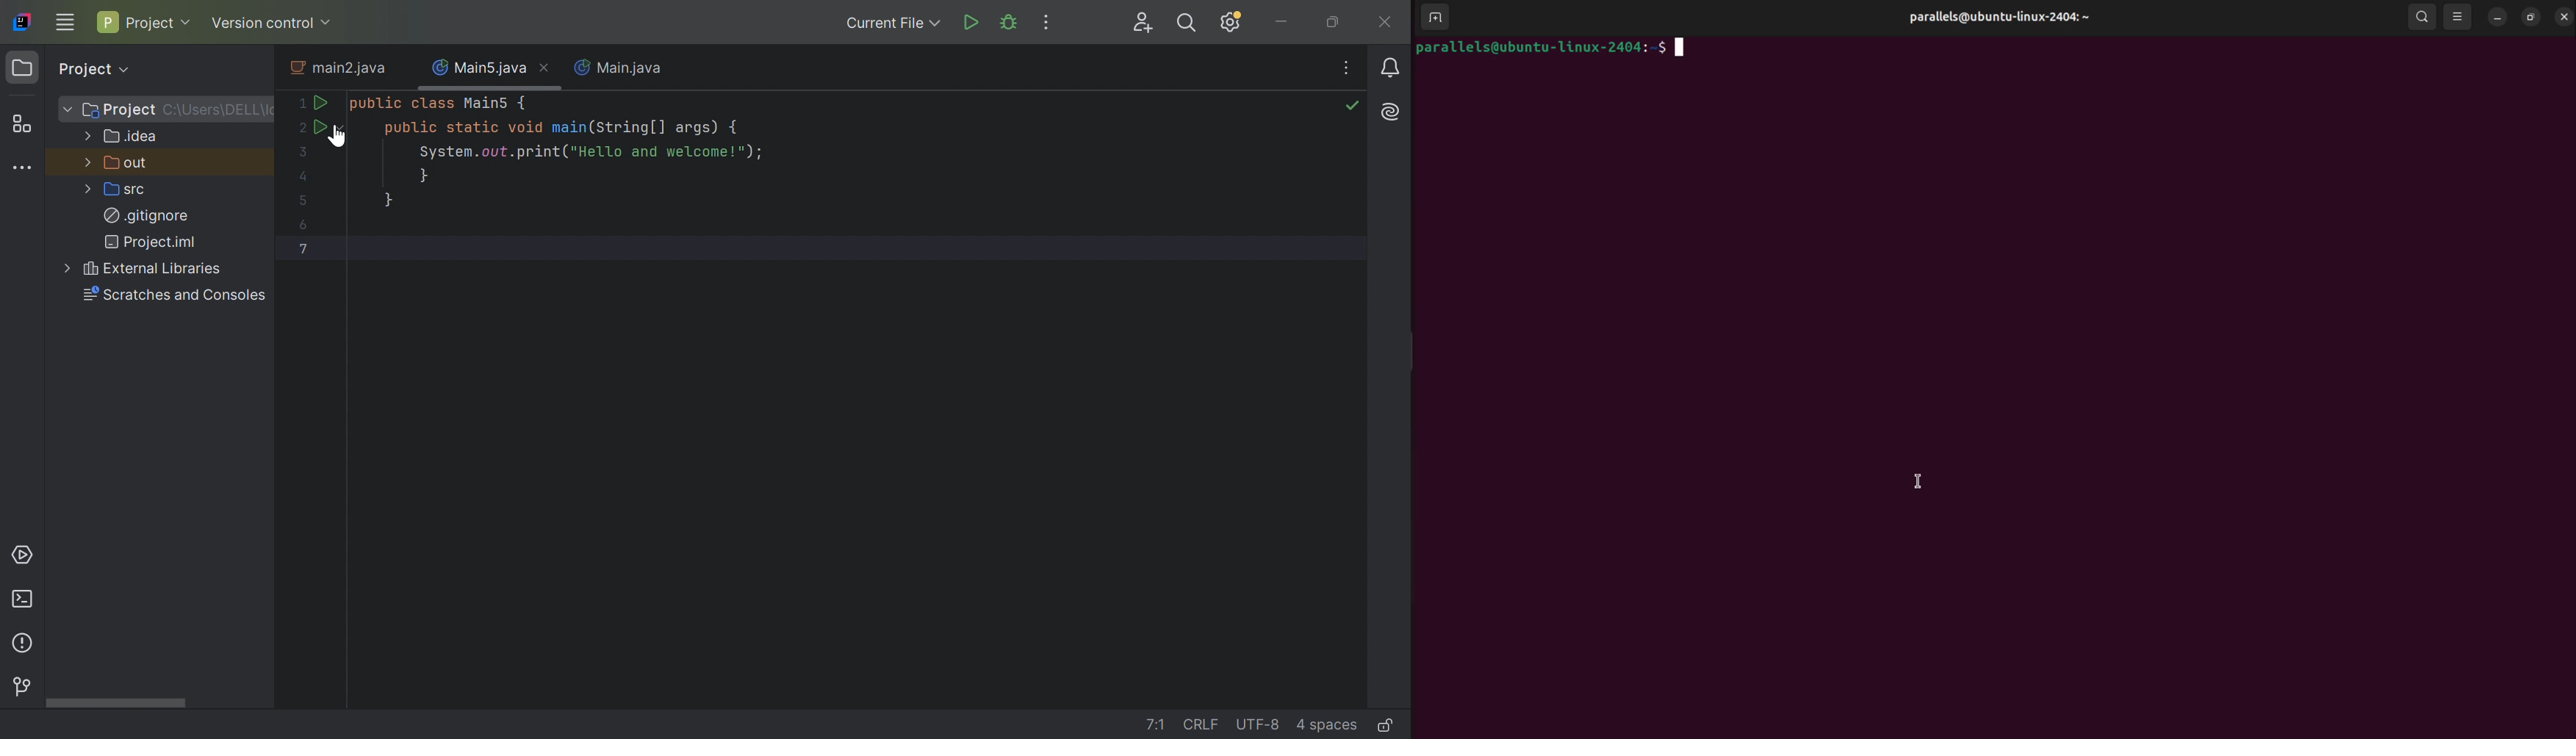  Describe the element at coordinates (301, 104) in the screenshot. I see `1` at that location.